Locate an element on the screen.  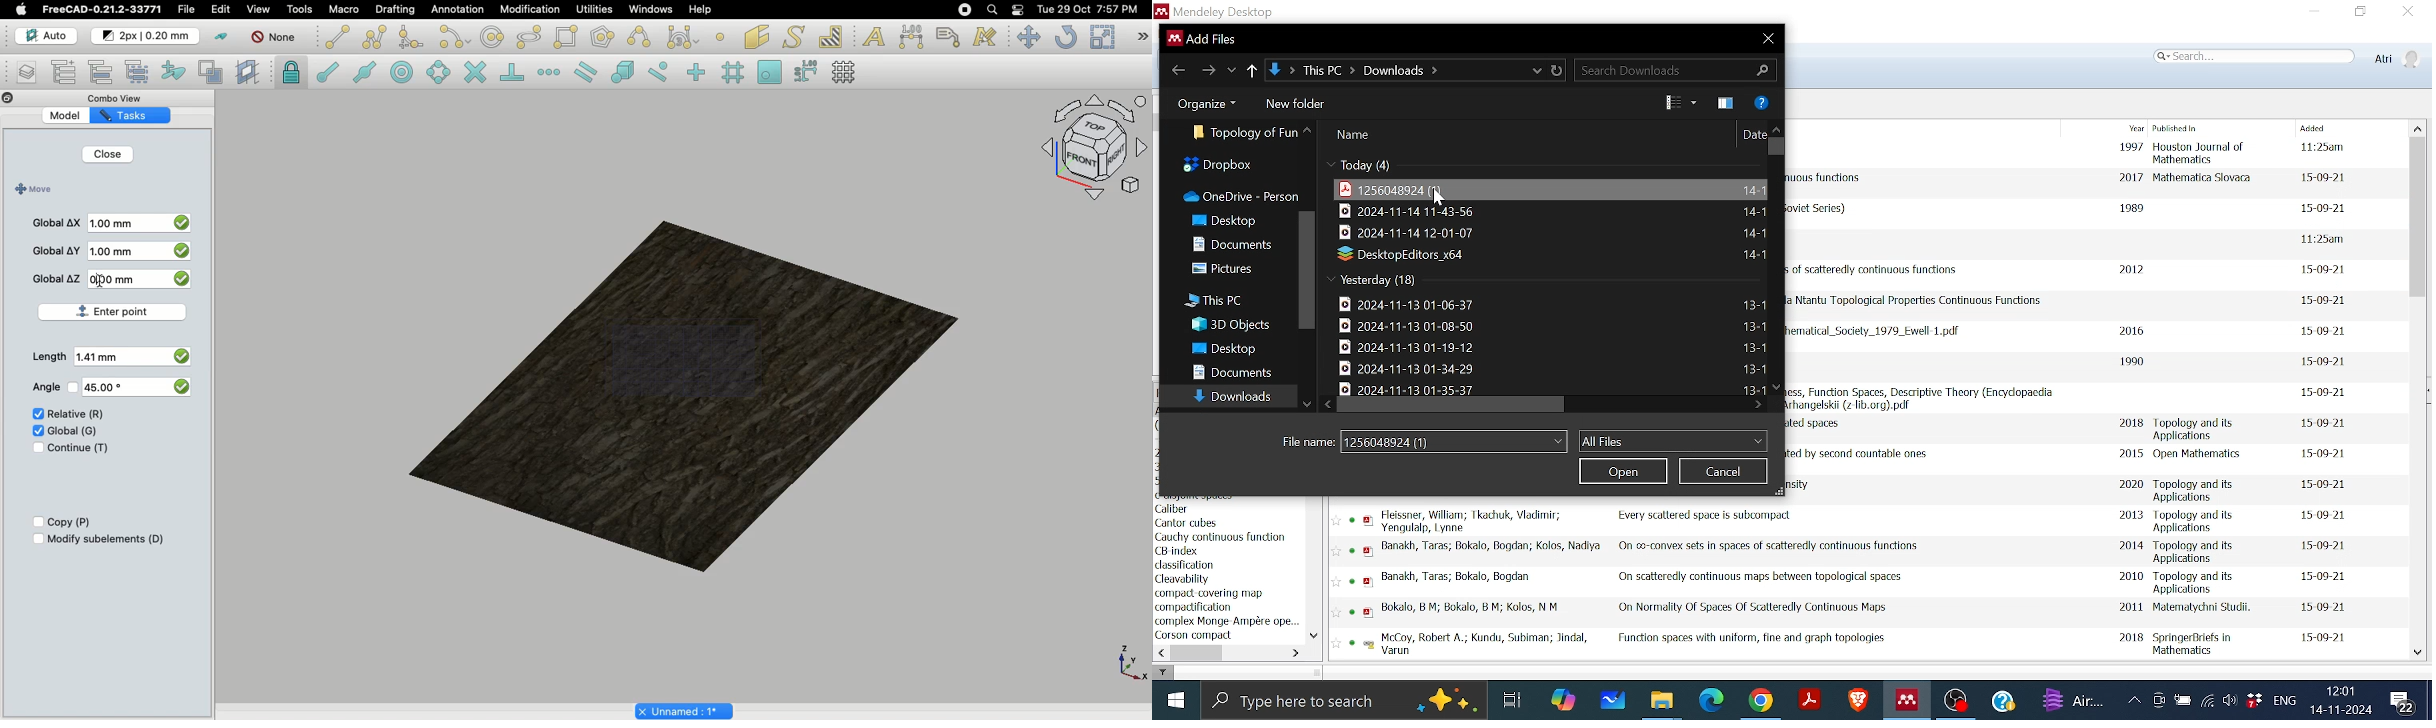
Microsoft edge is located at coordinates (1711, 700).